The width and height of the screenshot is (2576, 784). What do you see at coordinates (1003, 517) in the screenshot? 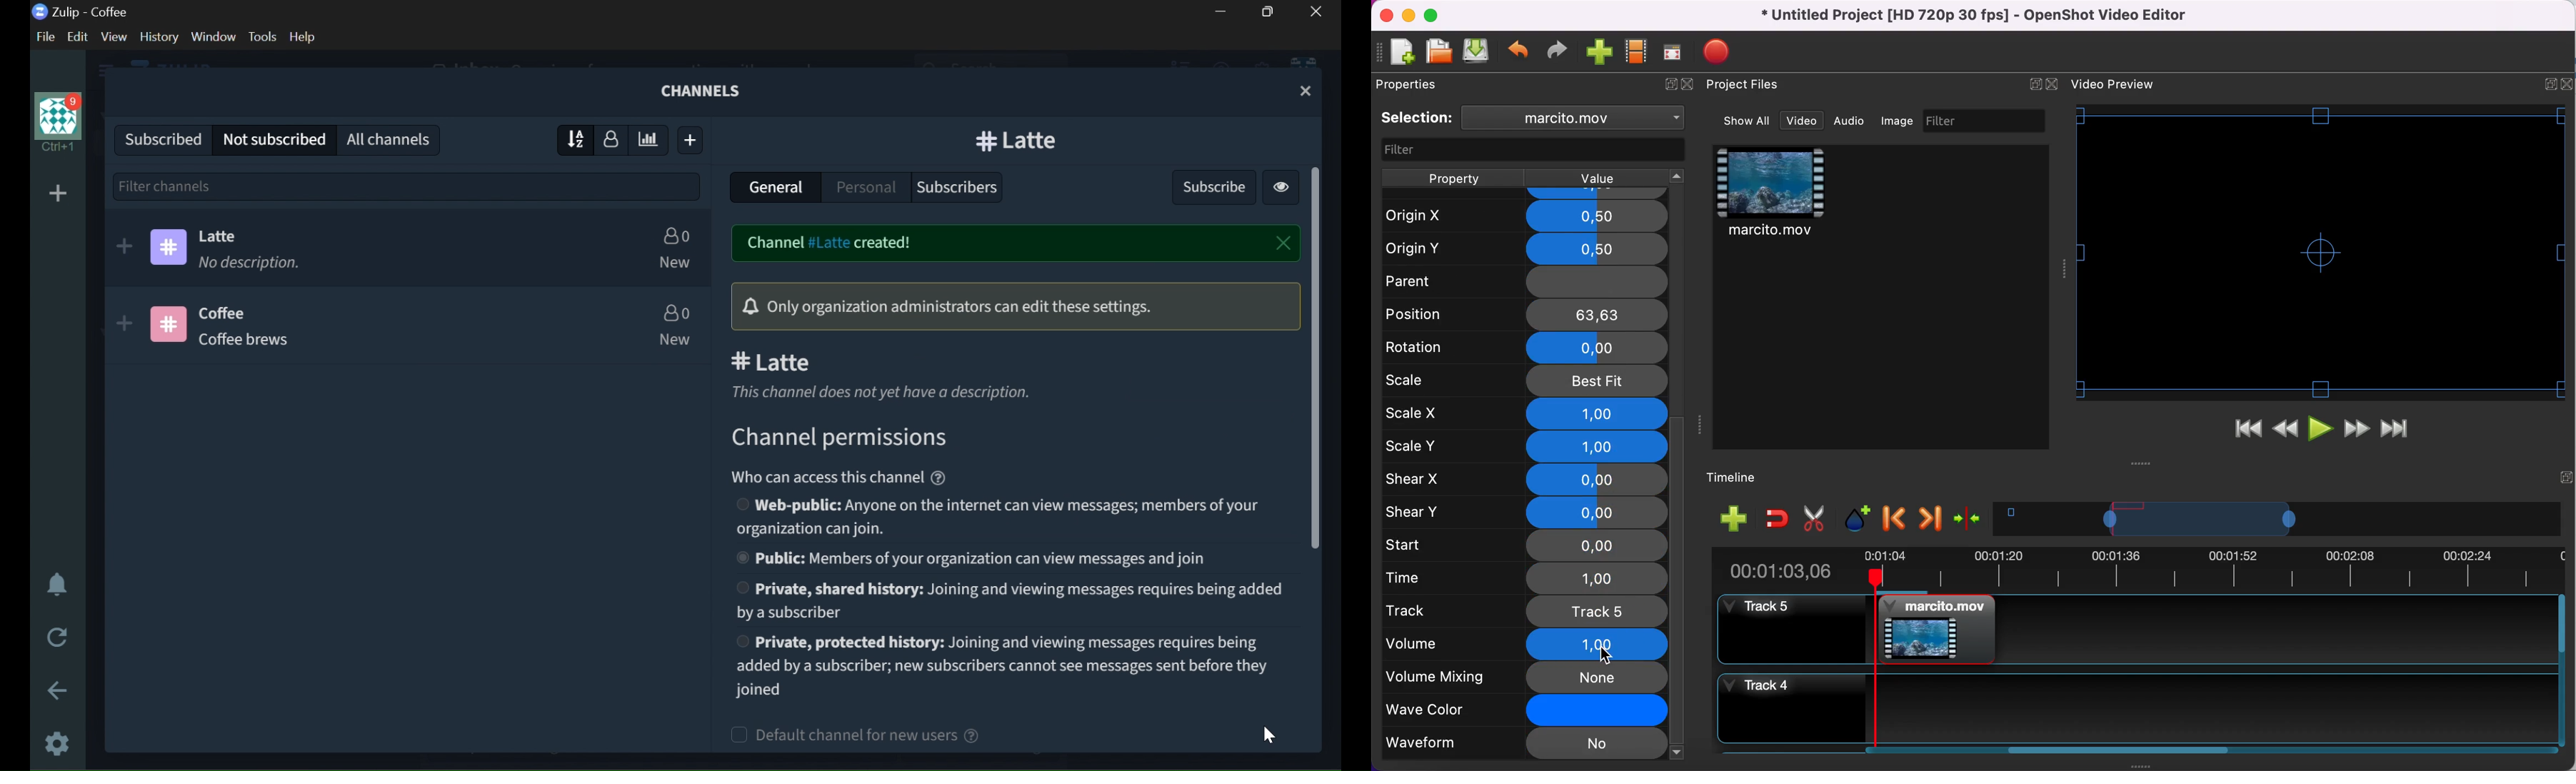
I see `WEB-PUBLIC: Anyone on the Internet can view messages members of your organisation can join` at bounding box center [1003, 517].